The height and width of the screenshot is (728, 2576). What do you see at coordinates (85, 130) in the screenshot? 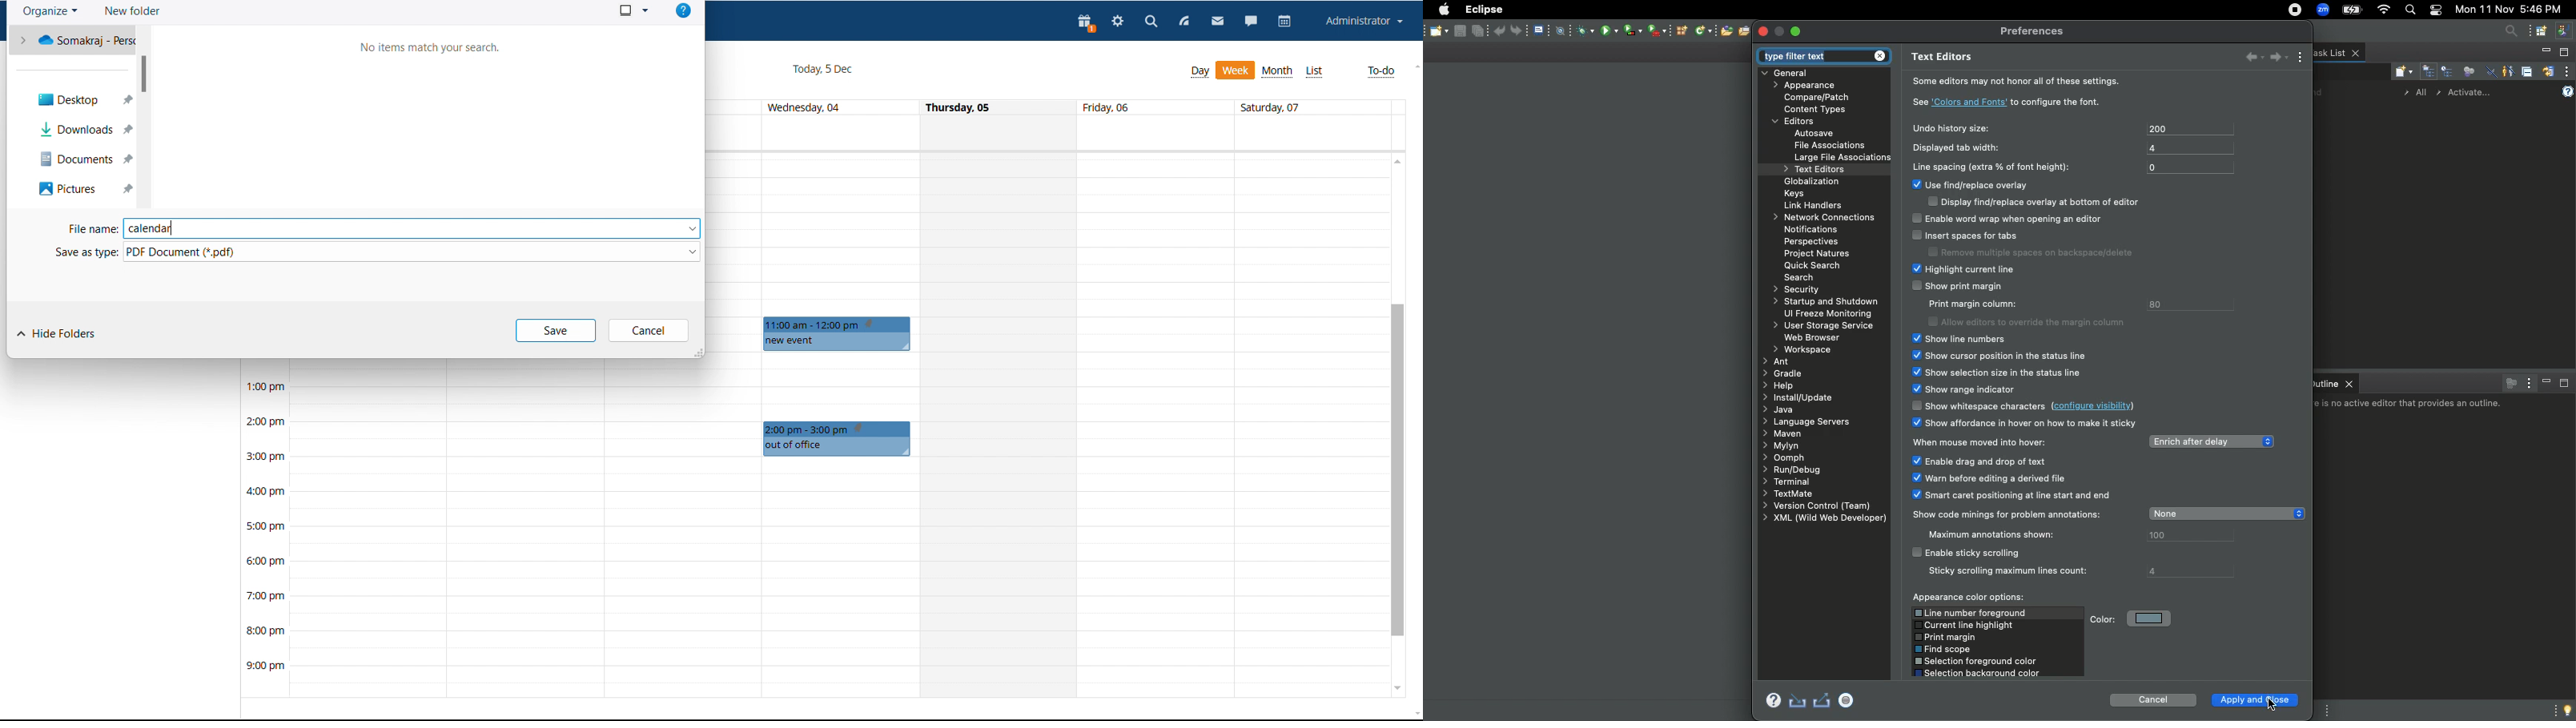
I see `` at bounding box center [85, 130].